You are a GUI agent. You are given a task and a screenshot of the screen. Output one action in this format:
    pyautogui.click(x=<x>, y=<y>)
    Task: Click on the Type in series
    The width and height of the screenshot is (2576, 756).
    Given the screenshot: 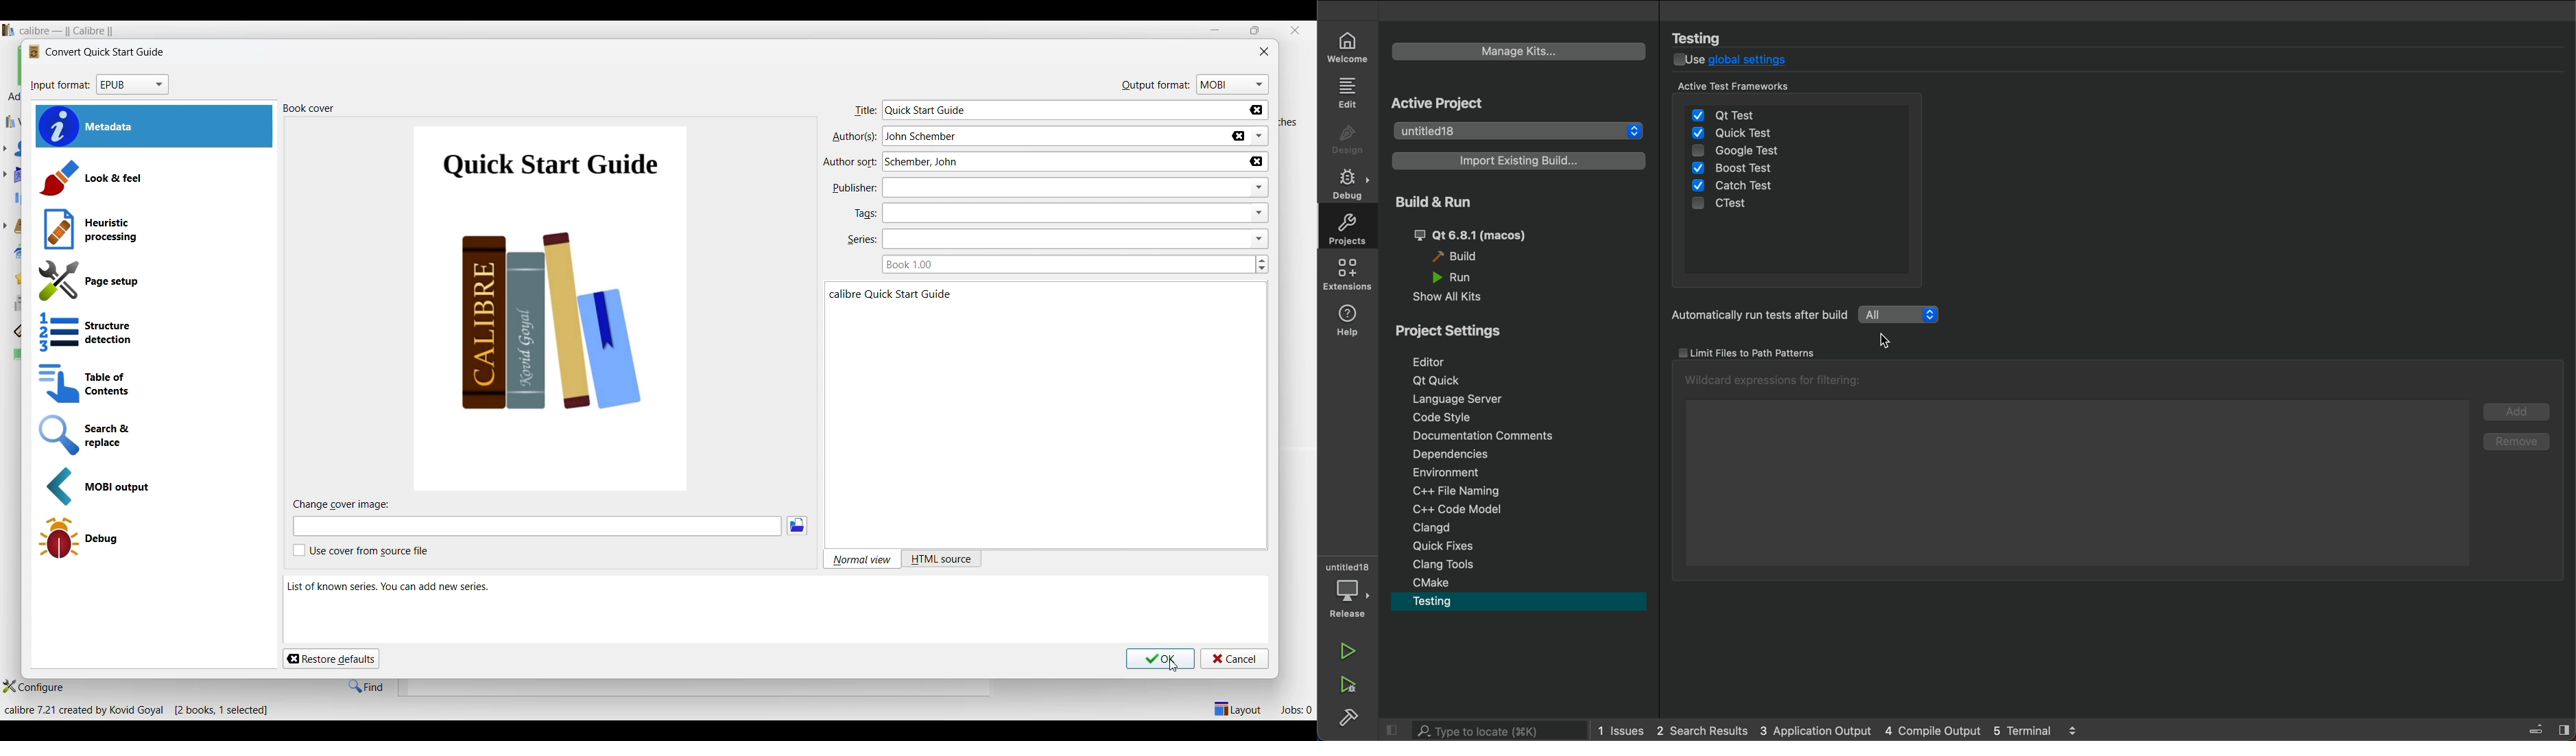 What is the action you would take?
    pyautogui.click(x=1061, y=239)
    